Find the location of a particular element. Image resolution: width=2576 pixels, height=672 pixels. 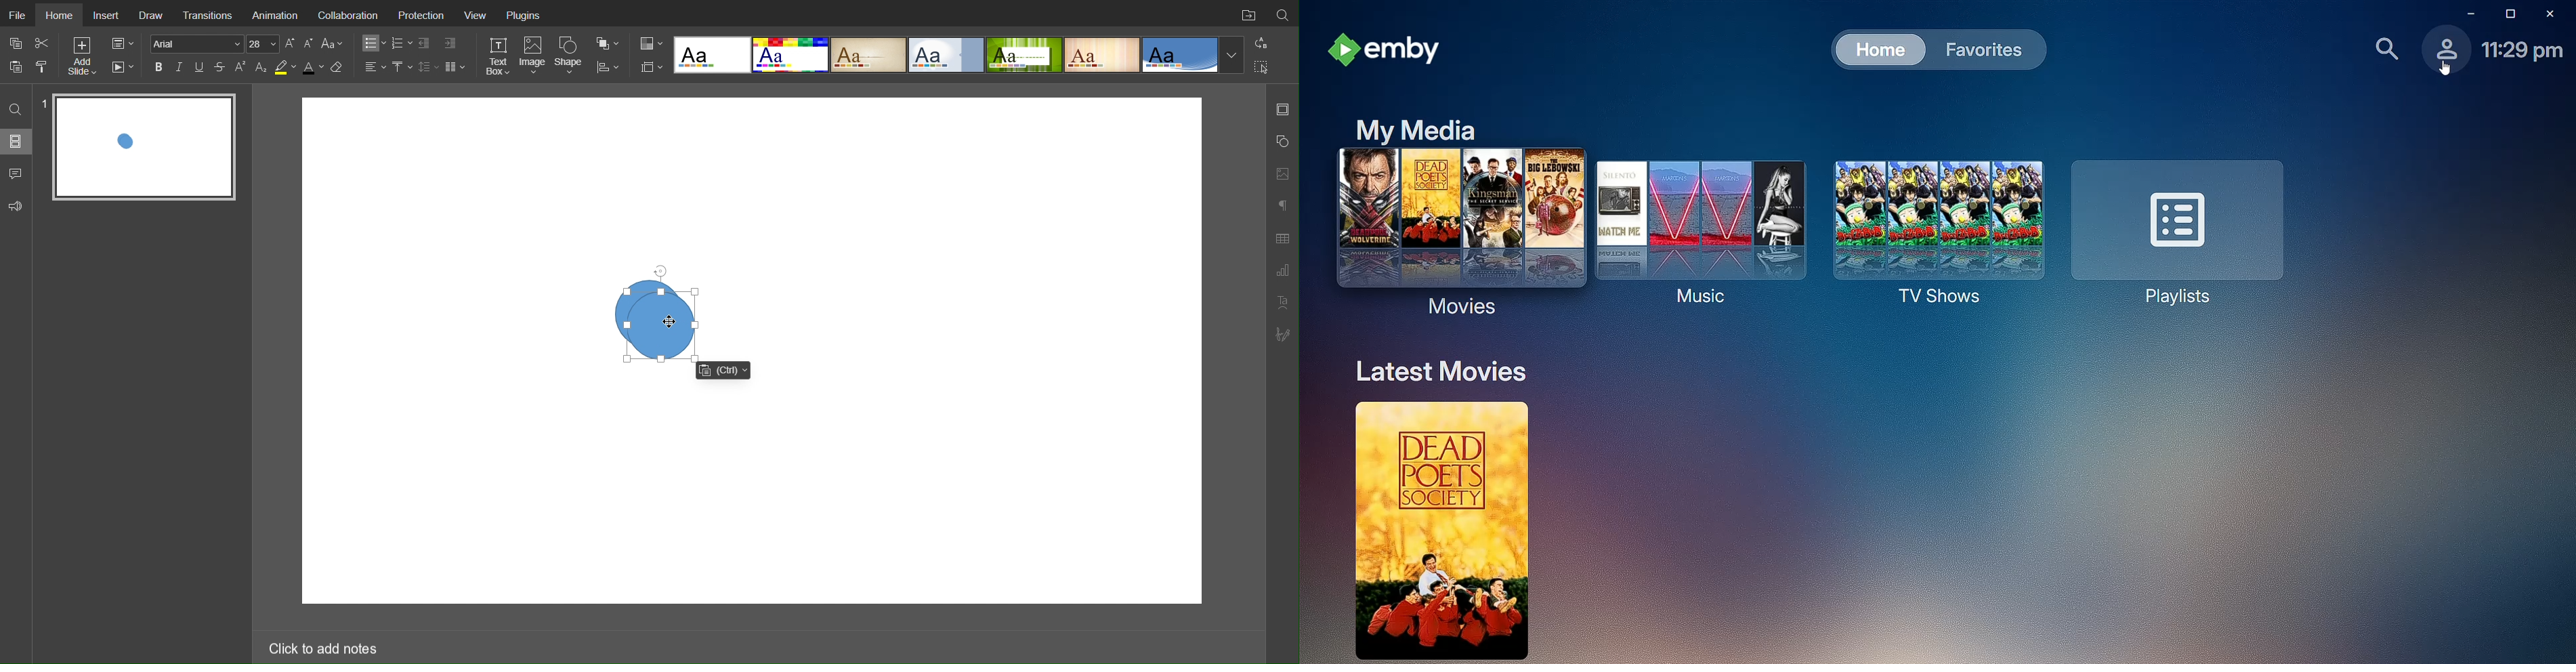

Paragraph Settings is located at coordinates (1282, 271).